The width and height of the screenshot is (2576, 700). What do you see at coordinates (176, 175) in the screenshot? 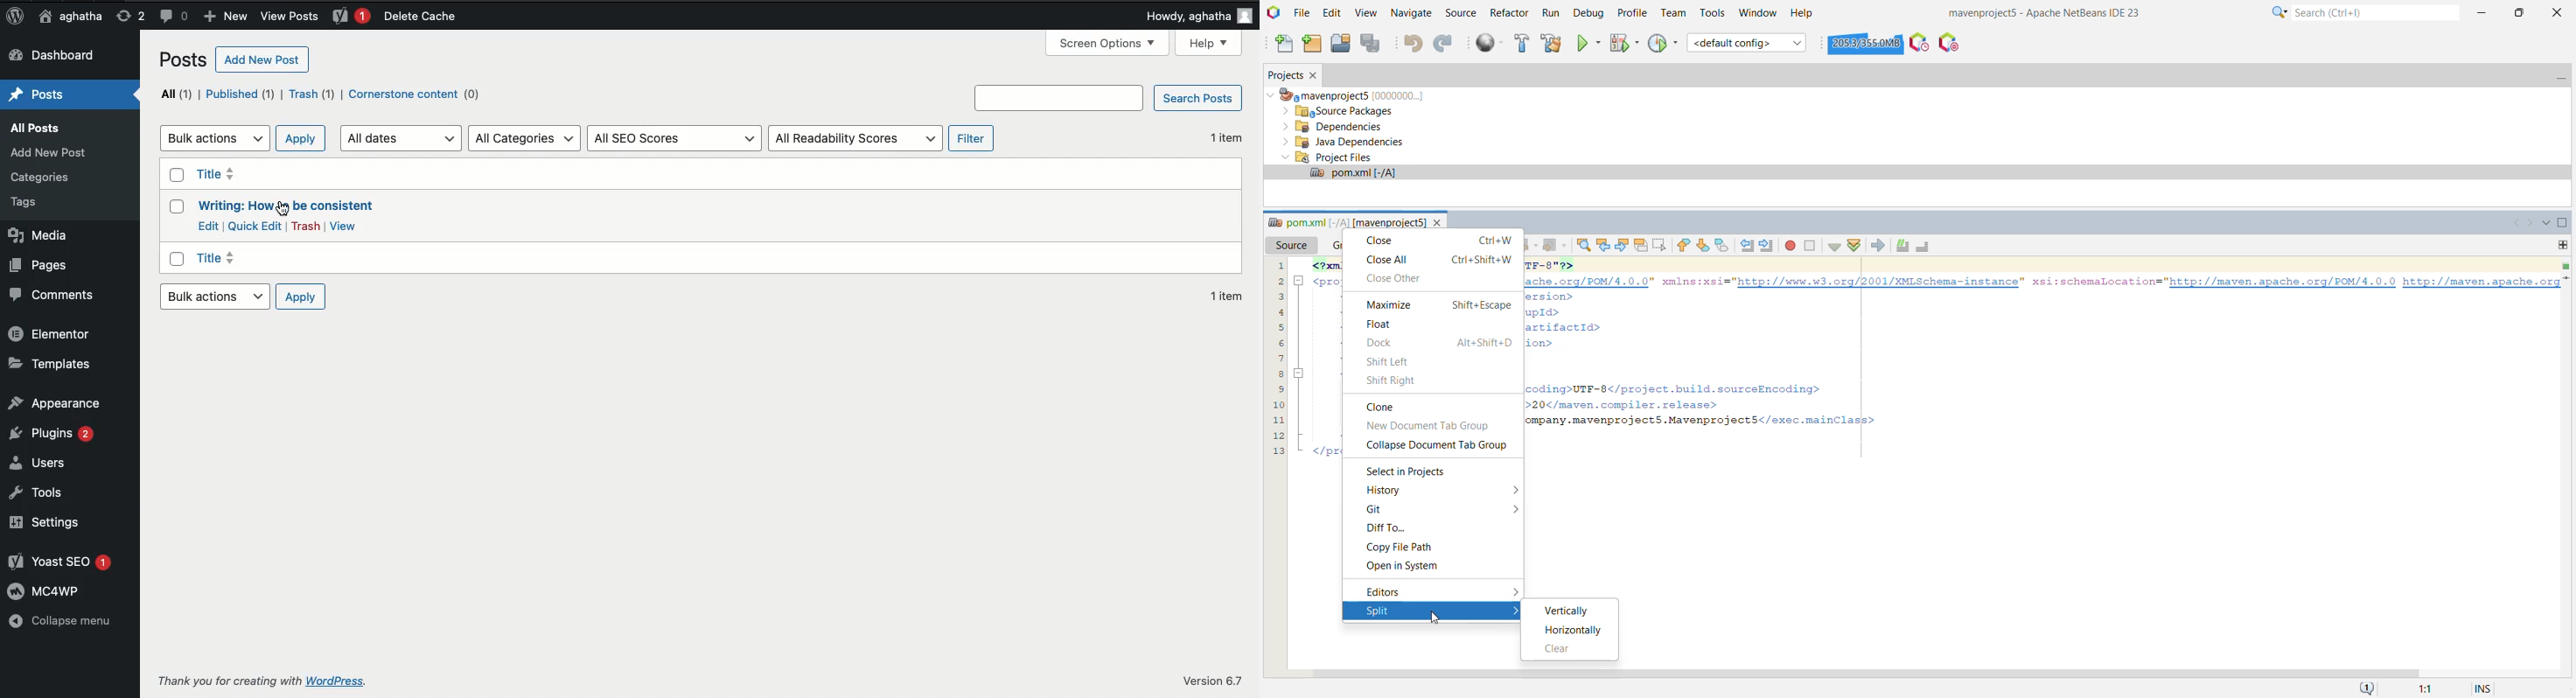
I see `Check box` at bounding box center [176, 175].